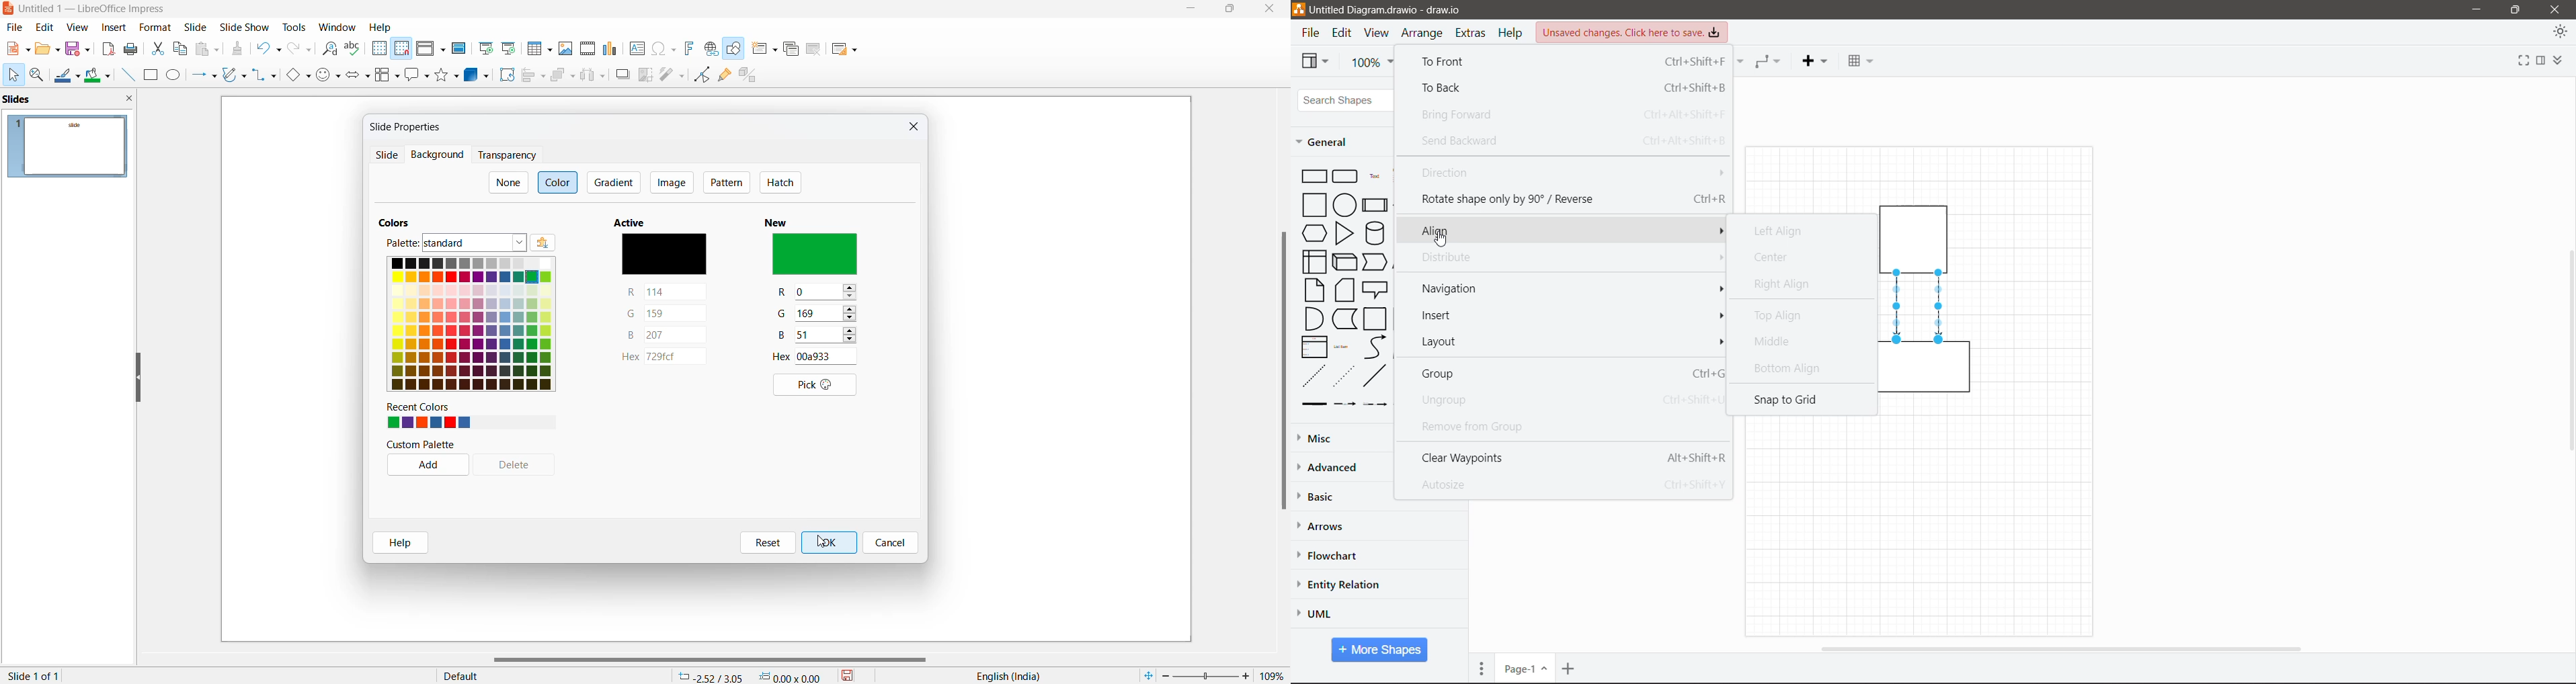 The height and width of the screenshot is (700, 2576). Describe the element at coordinates (784, 294) in the screenshot. I see `R value` at that location.